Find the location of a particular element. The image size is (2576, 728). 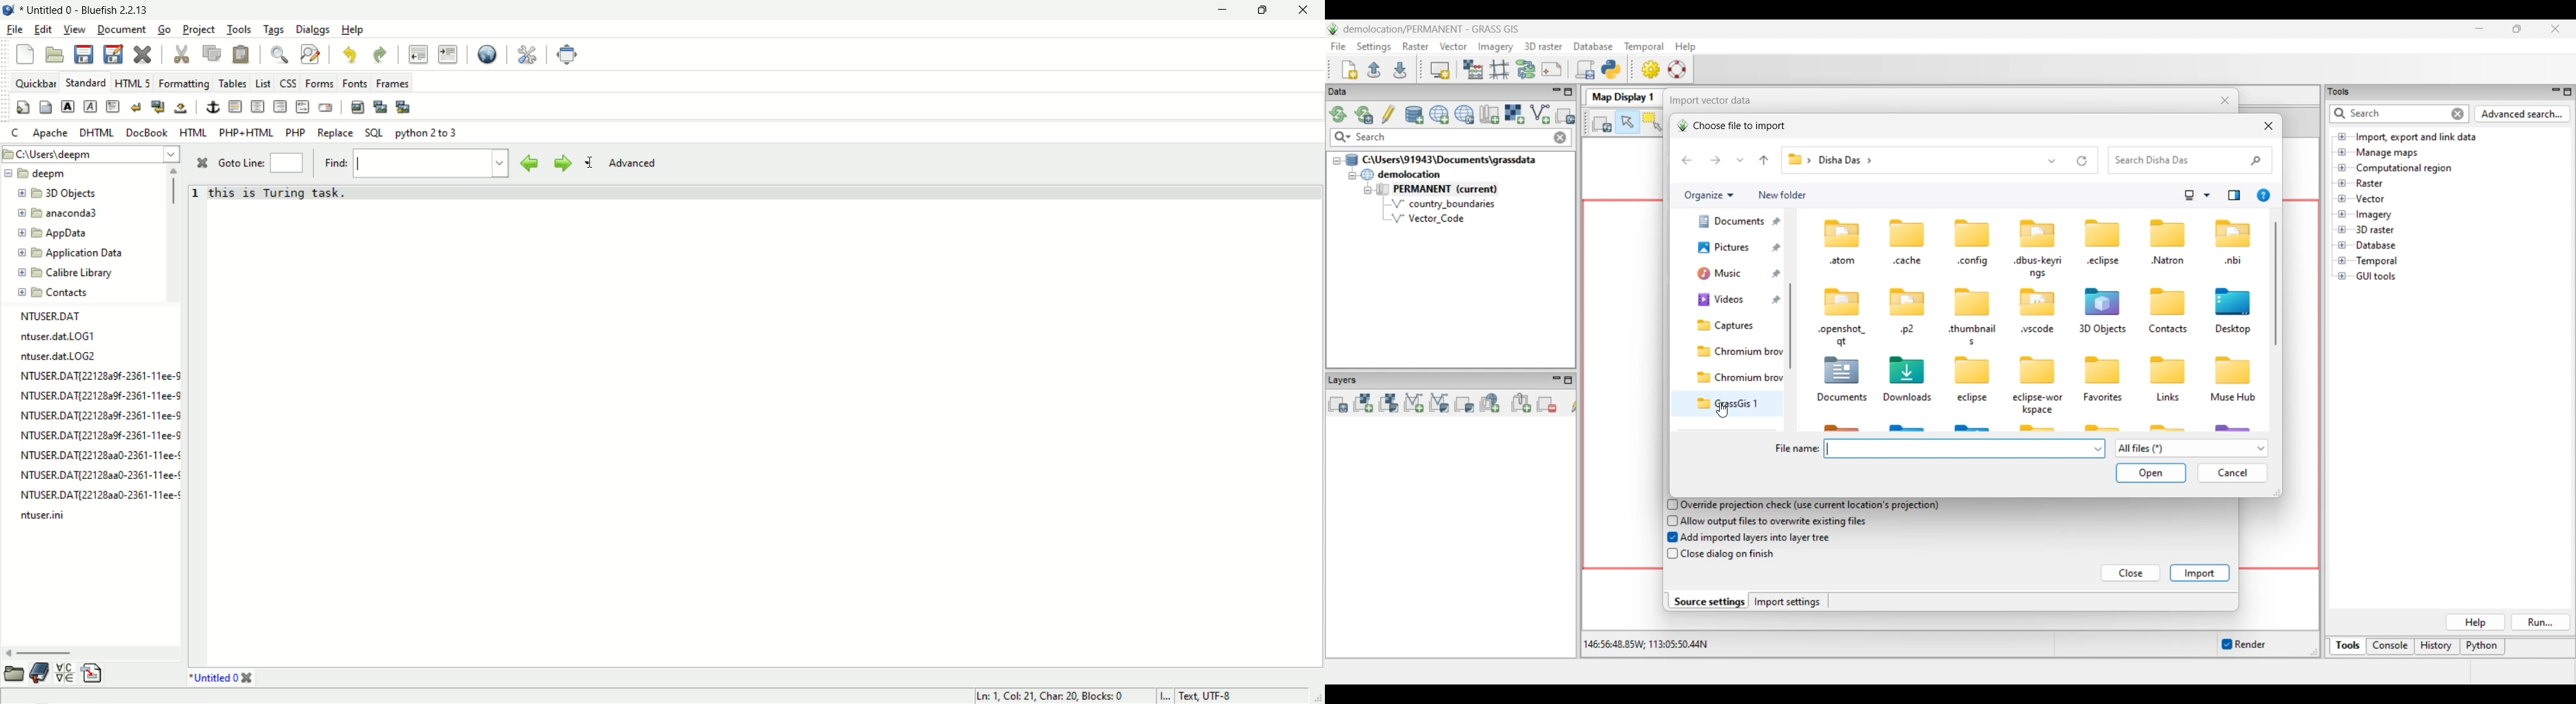

Double click to see files under Manage maps is located at coordinates (2388, 153).